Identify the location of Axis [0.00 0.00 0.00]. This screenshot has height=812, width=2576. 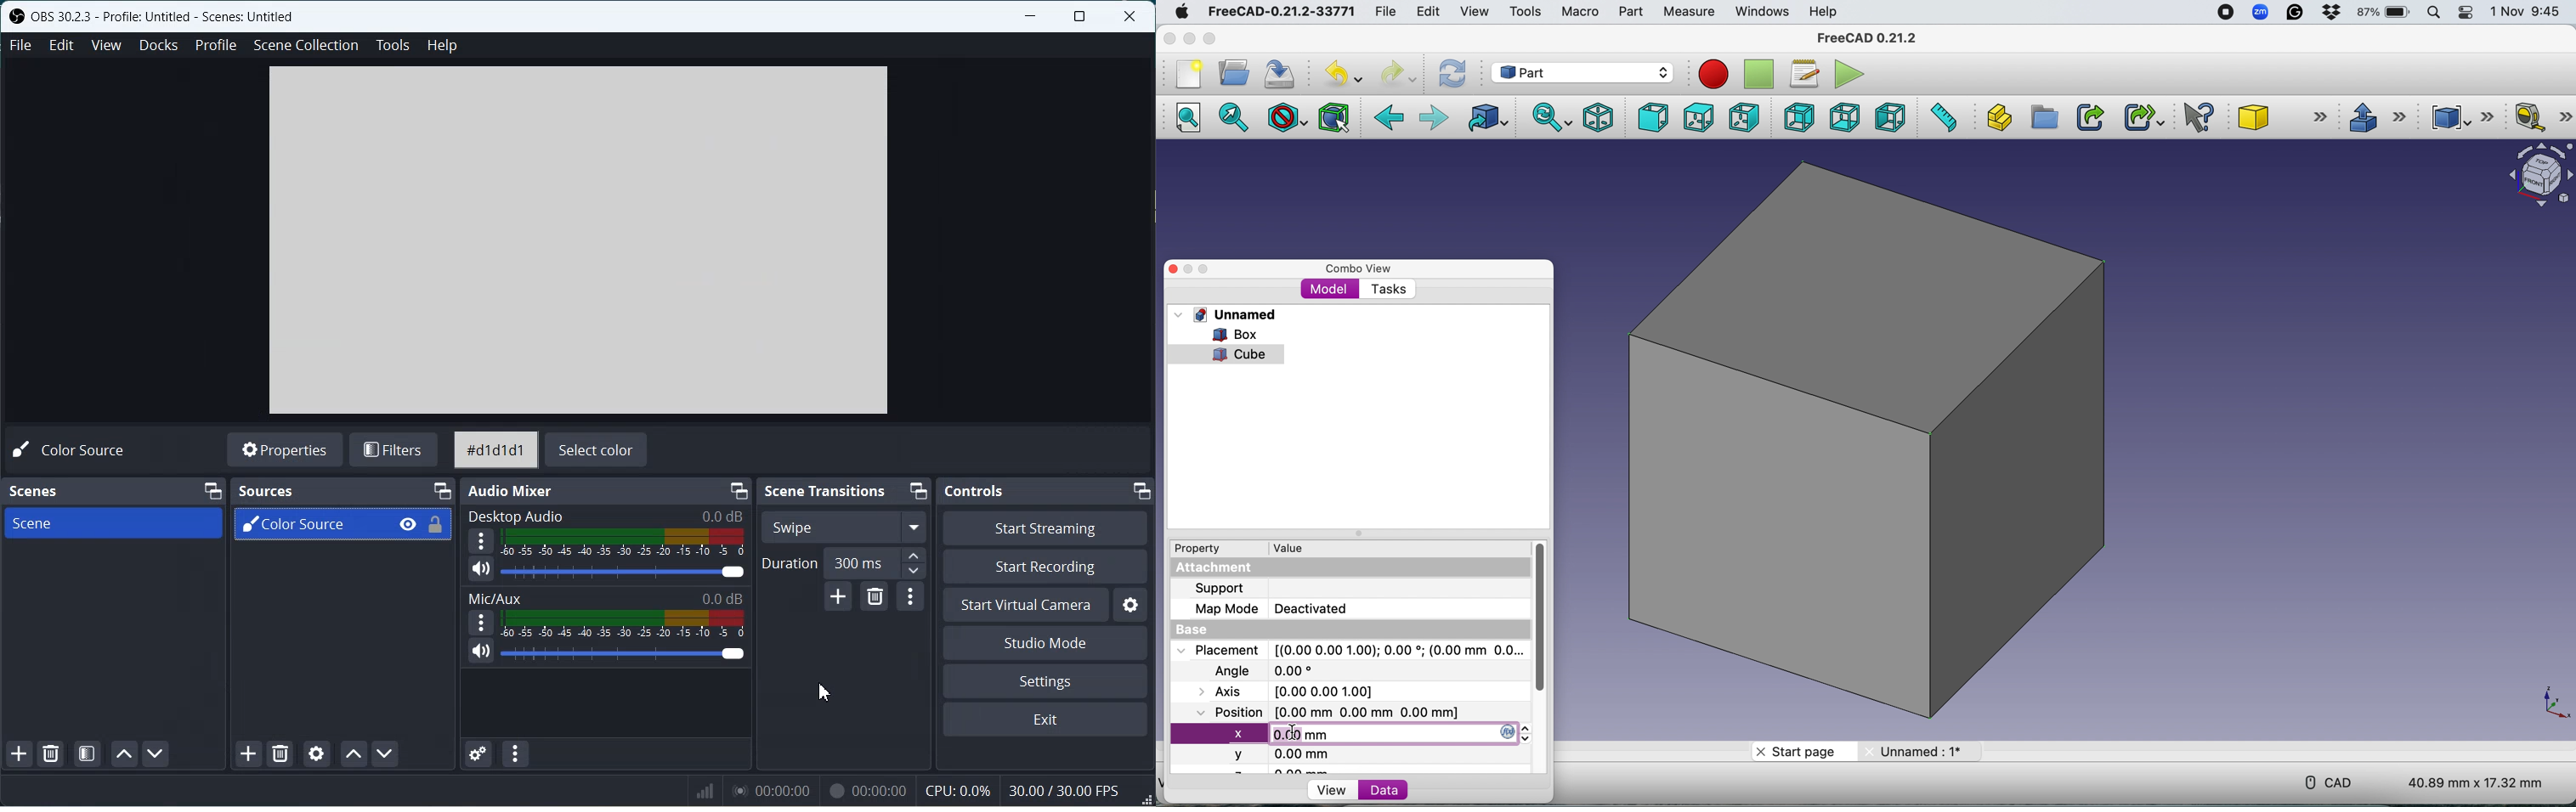
(1296, 691).